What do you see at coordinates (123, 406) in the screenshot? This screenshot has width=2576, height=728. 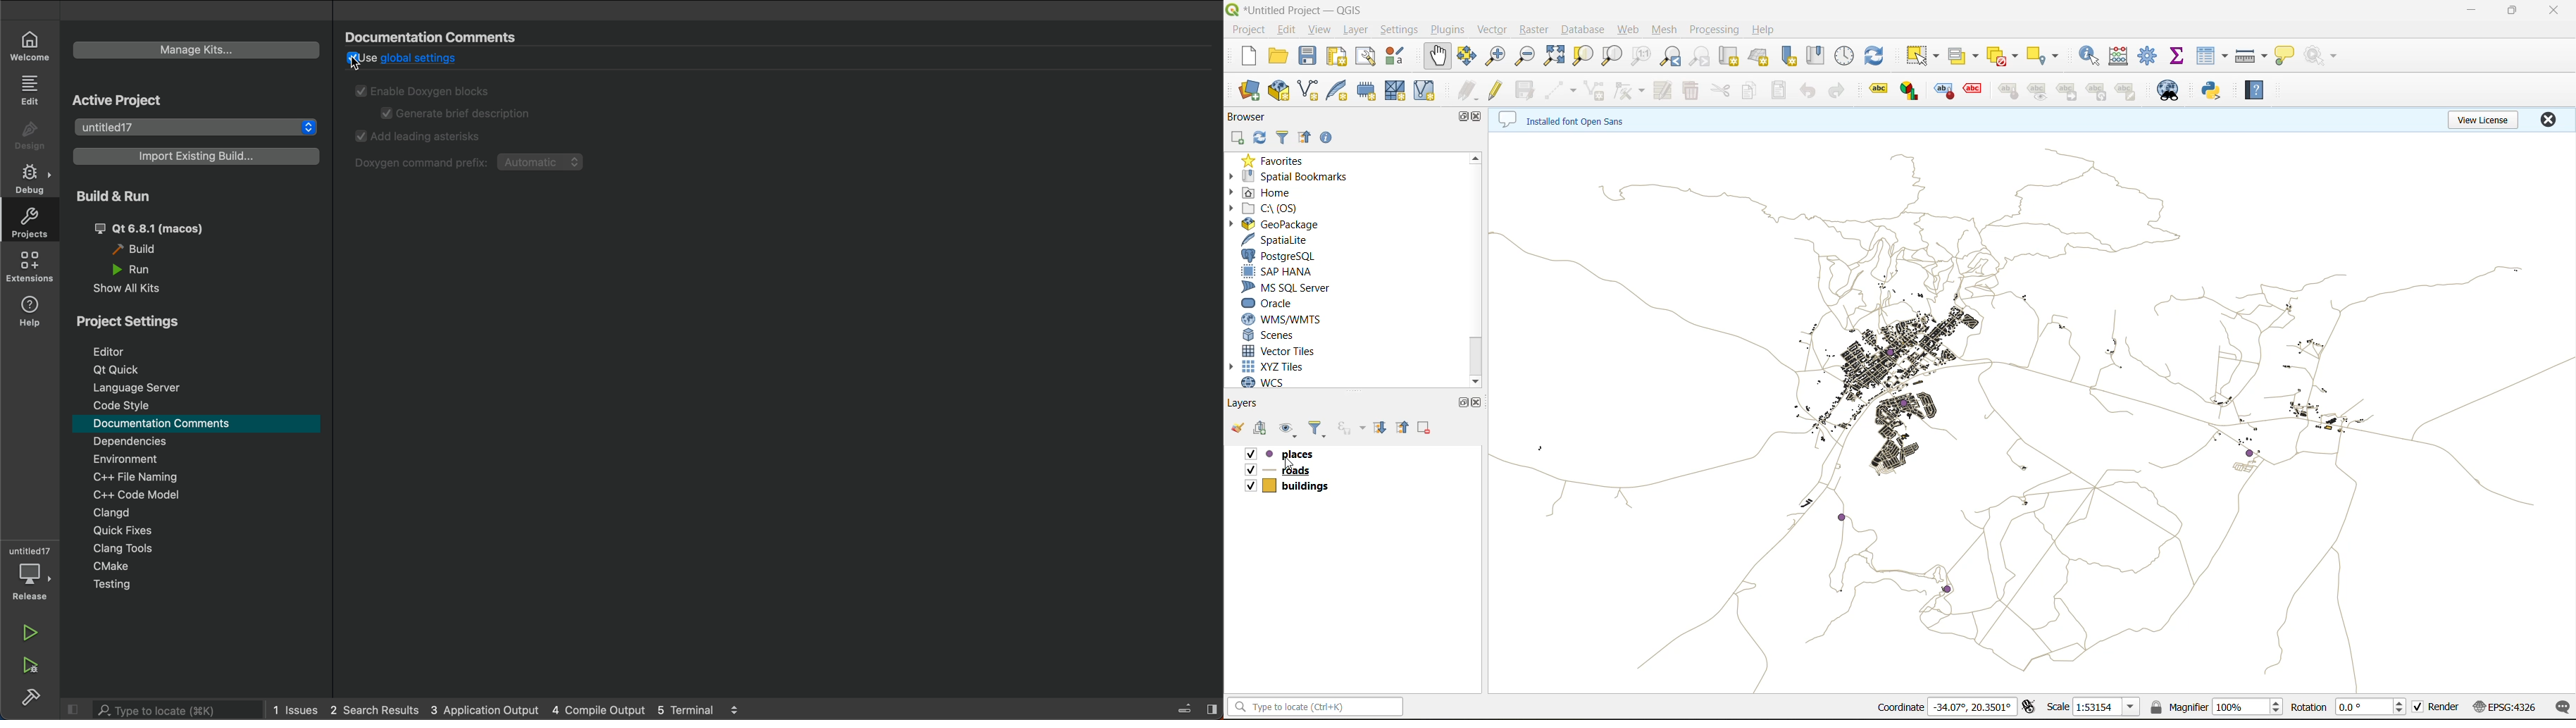 I see `code style` at bounding box center [123, 406].